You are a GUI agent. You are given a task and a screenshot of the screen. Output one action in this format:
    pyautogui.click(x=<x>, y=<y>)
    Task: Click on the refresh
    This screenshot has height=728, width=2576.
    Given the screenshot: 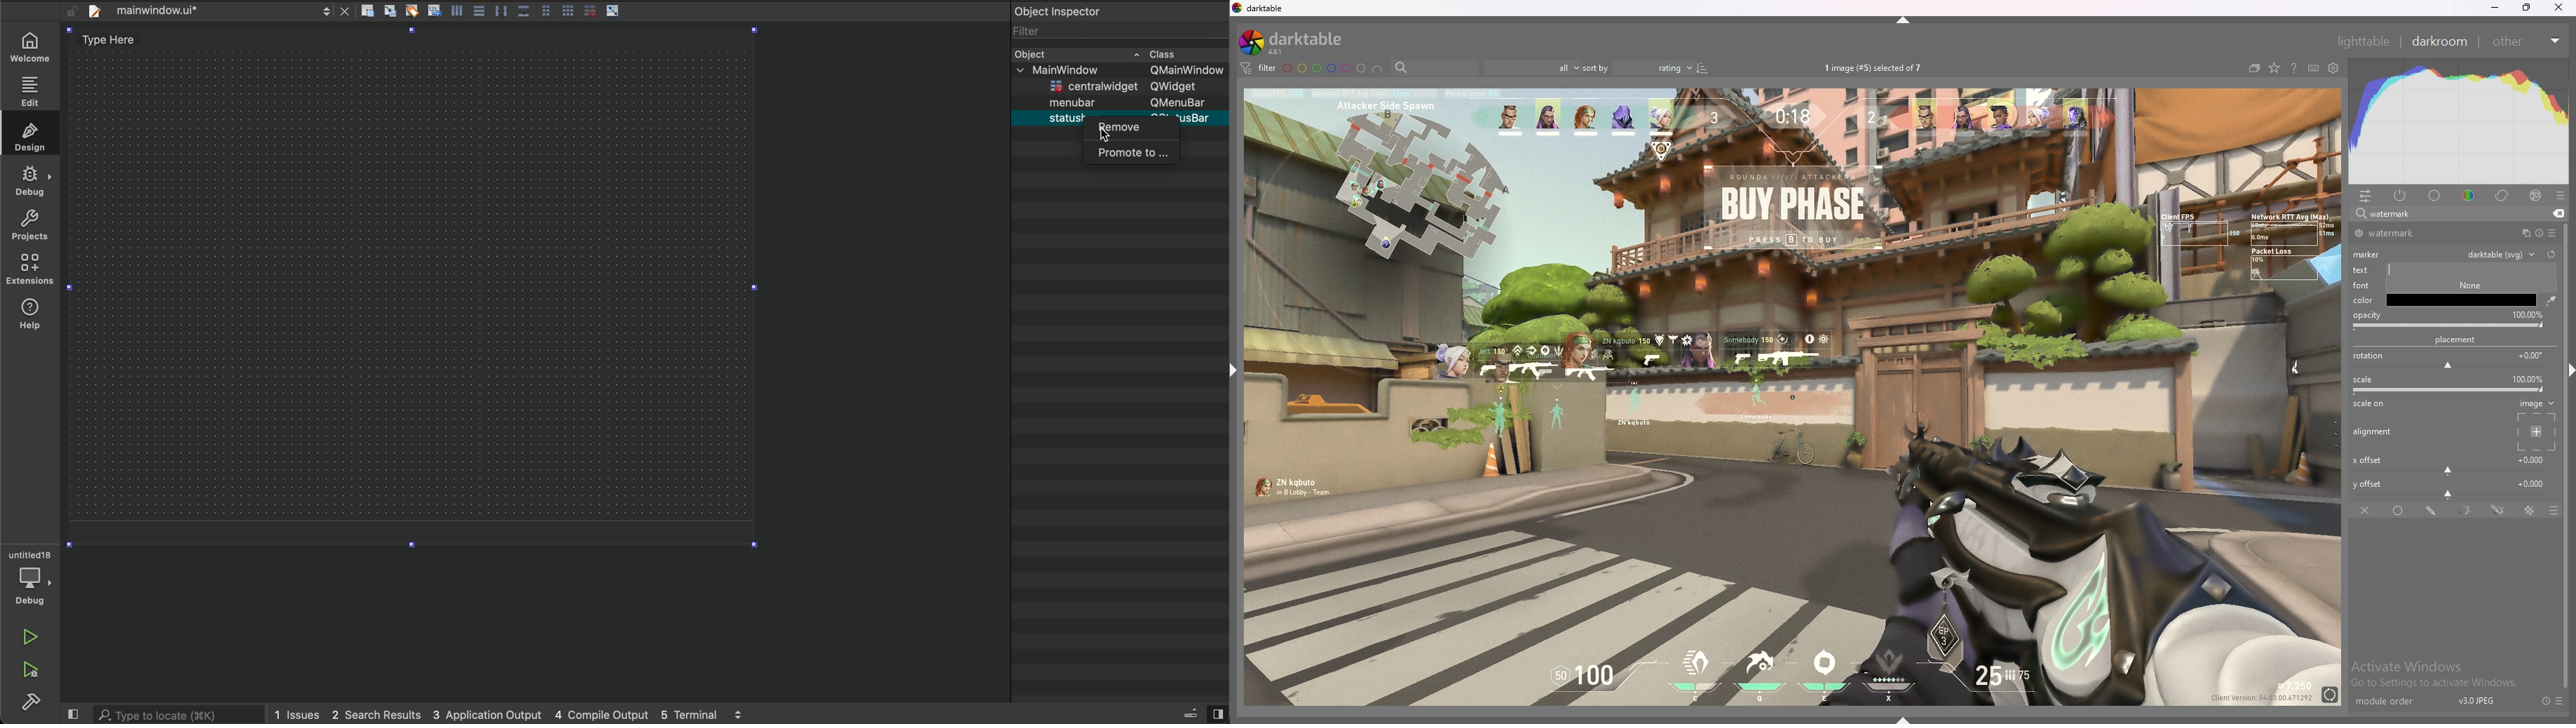 What is the action you would take?
    pyautogui.click(x=2551, y=254)
    